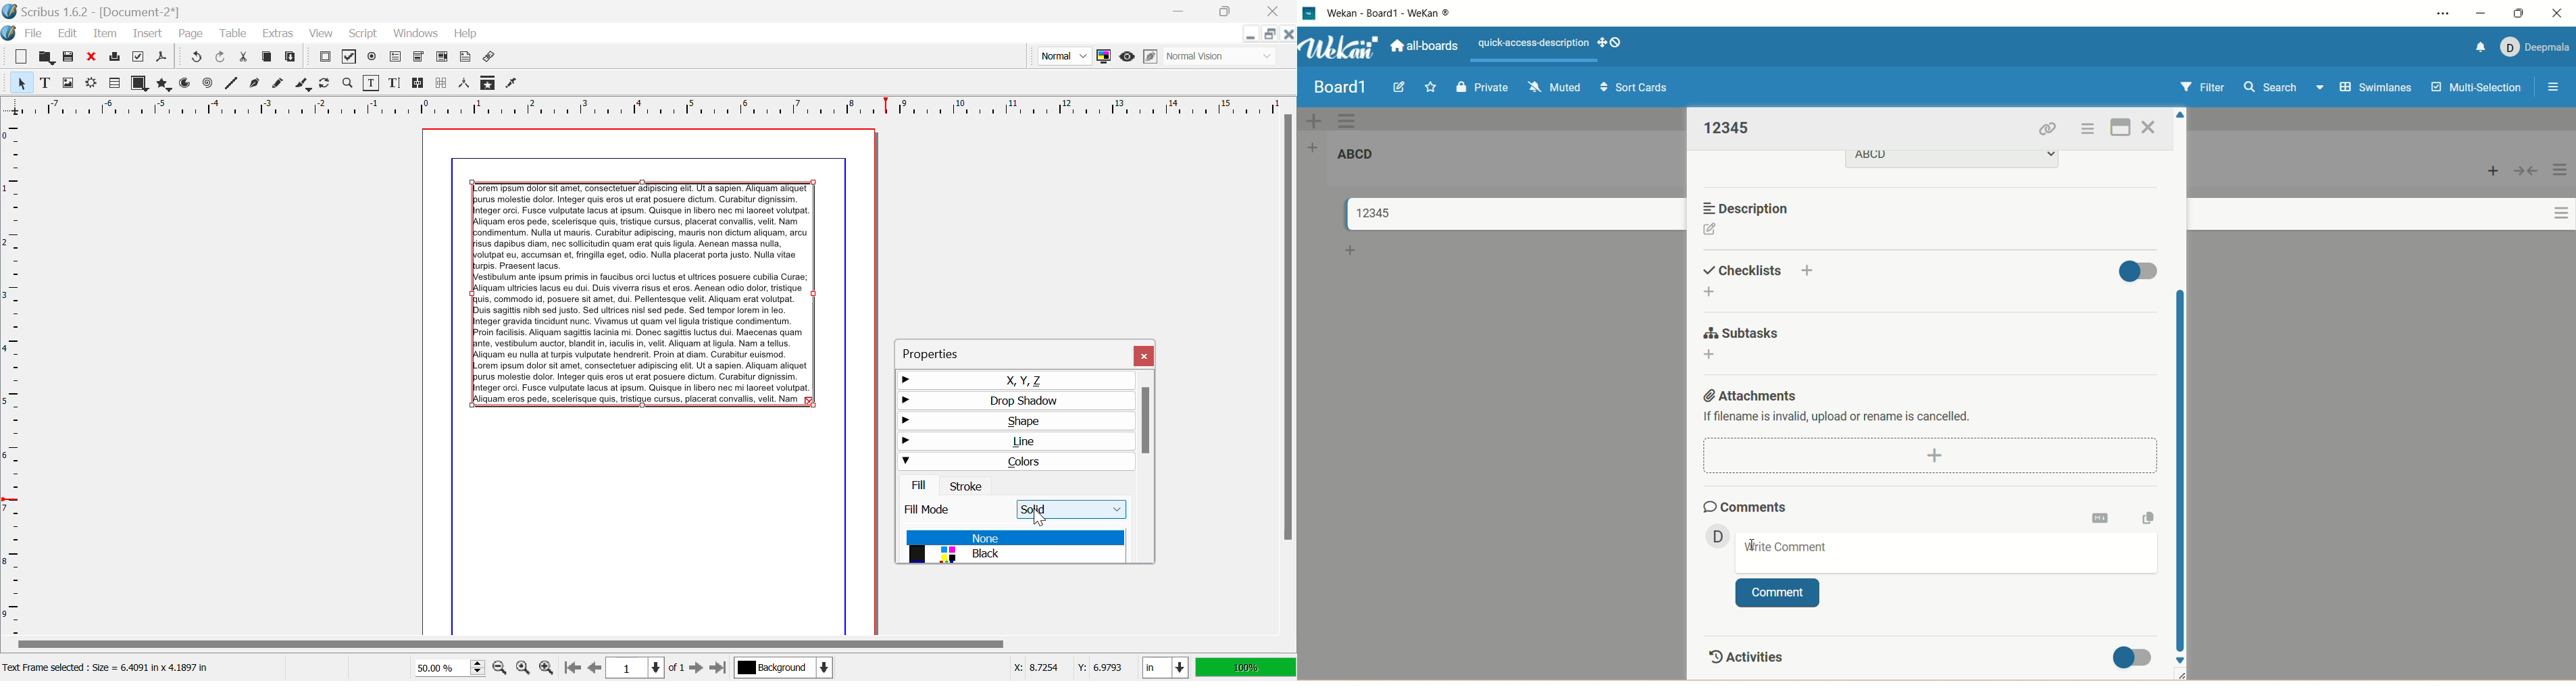 Image resolution: width=2576 pixels, height=700 pixels. I want to click on Cursor Position, so click(1038, 515).